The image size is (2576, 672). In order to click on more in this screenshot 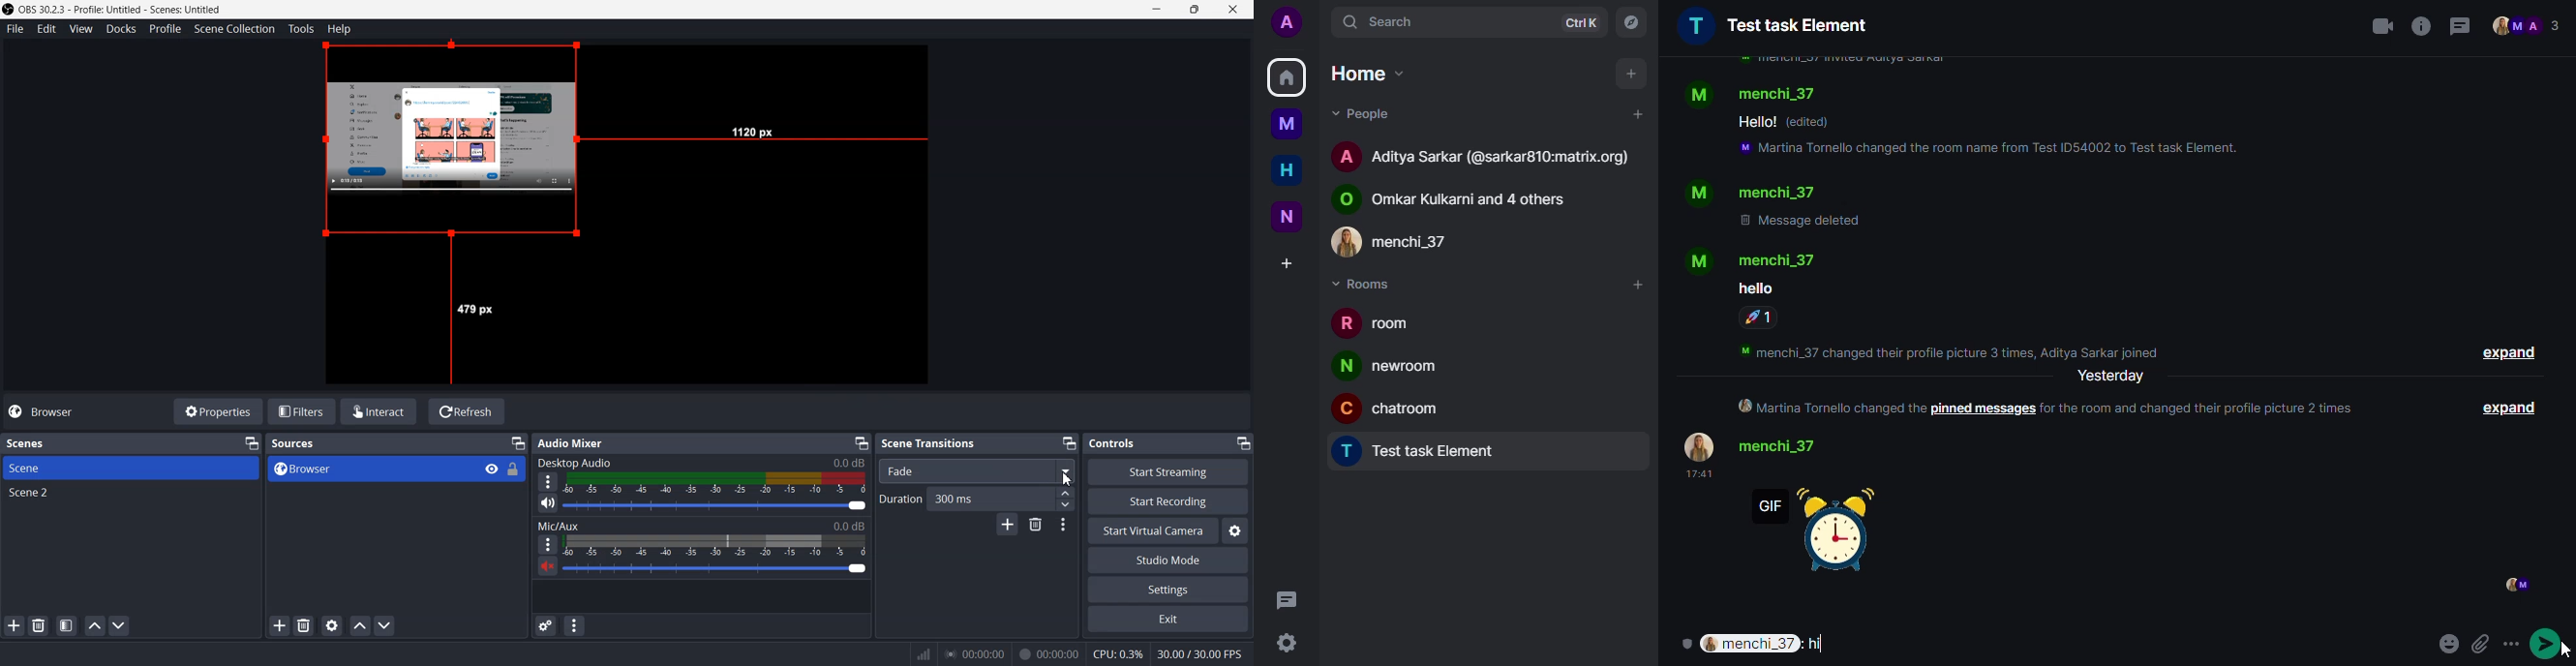, I will do `click(2508, 647)`.